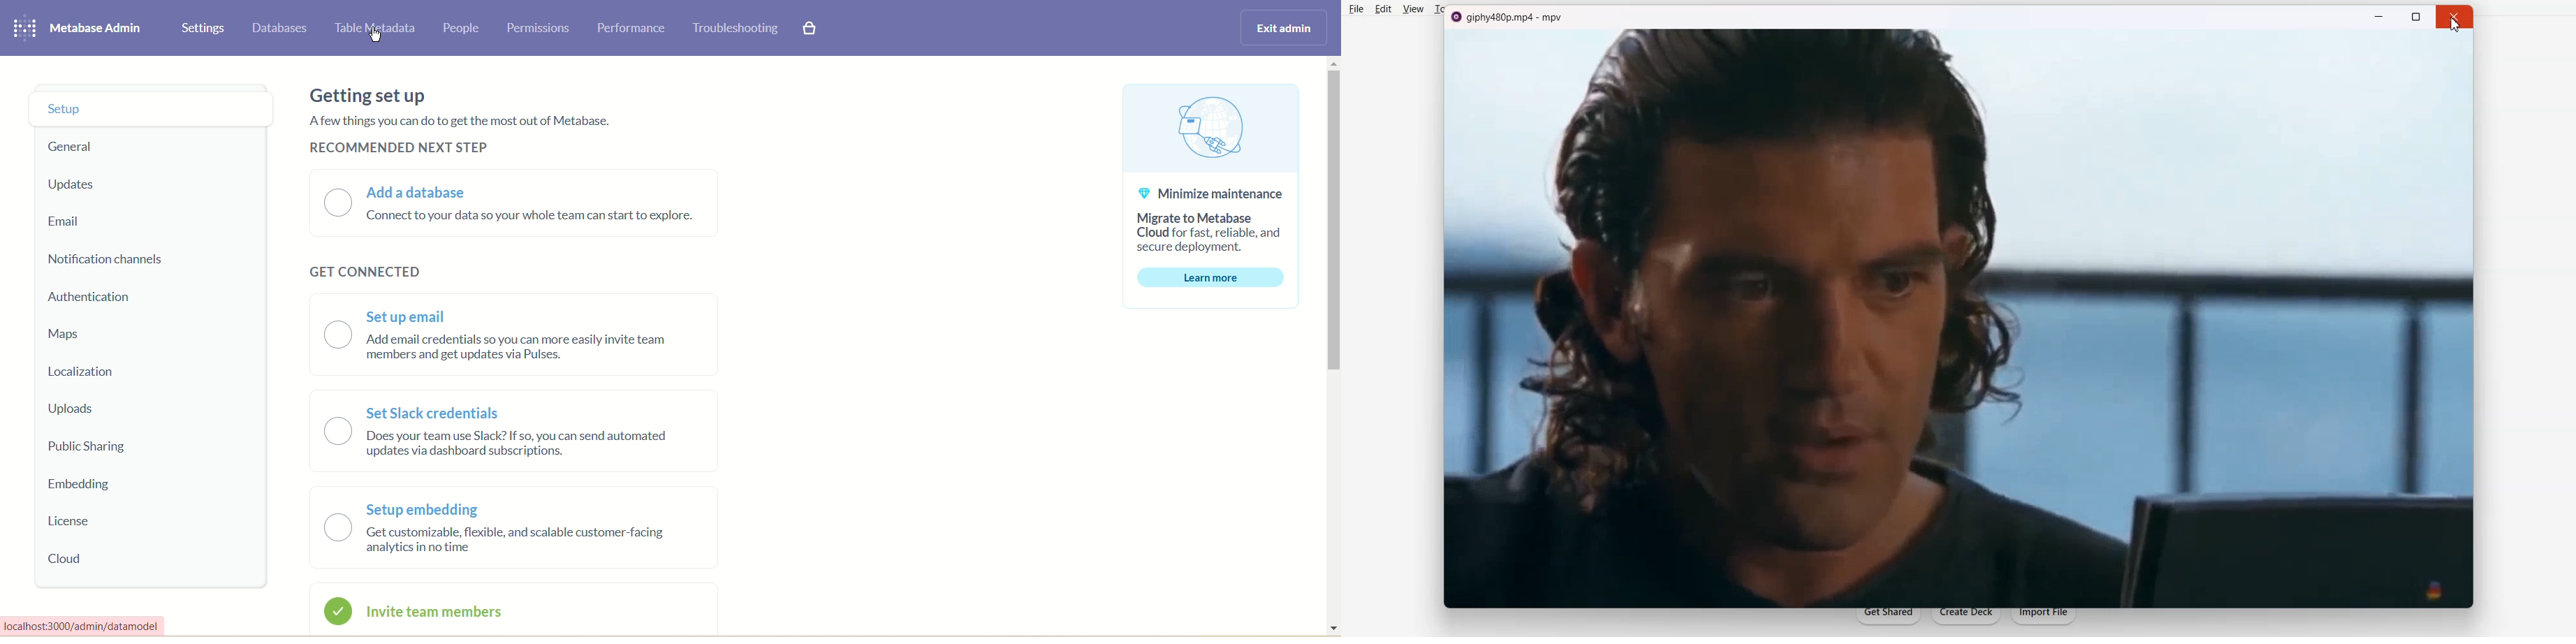 This screenshot has width=2576, height=644. I want to click on Minimize, so click(2378, 16).